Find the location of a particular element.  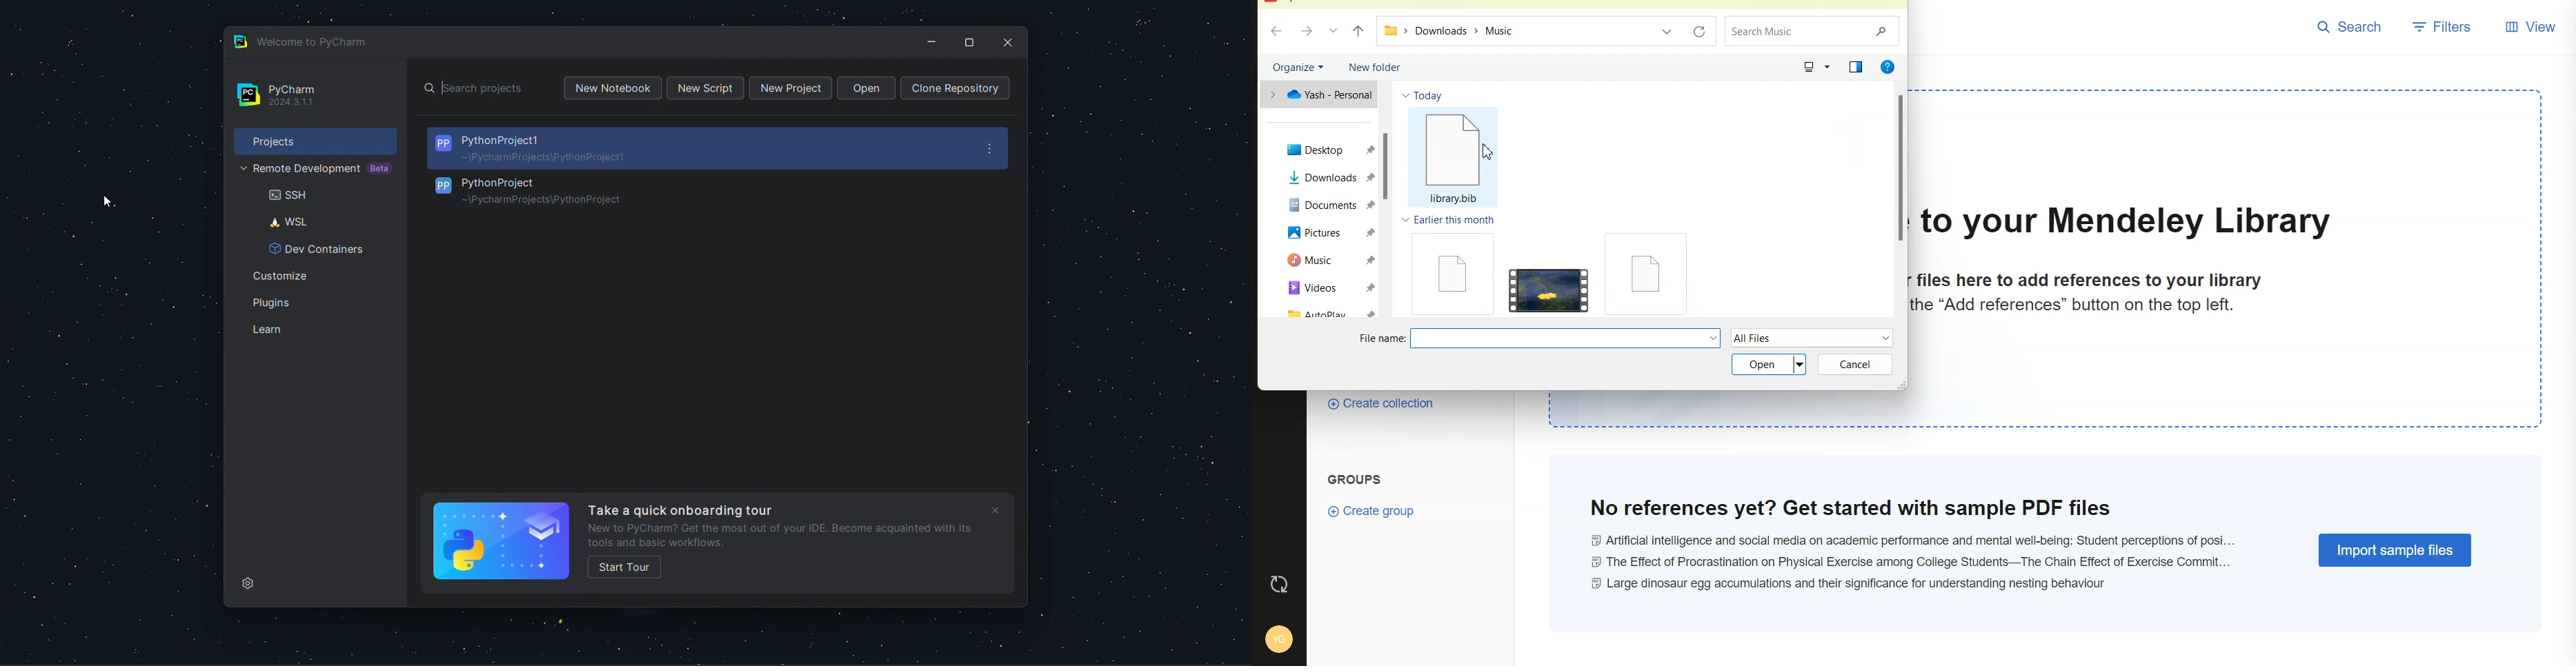

Cursor is located at coordinates (1485, 151).